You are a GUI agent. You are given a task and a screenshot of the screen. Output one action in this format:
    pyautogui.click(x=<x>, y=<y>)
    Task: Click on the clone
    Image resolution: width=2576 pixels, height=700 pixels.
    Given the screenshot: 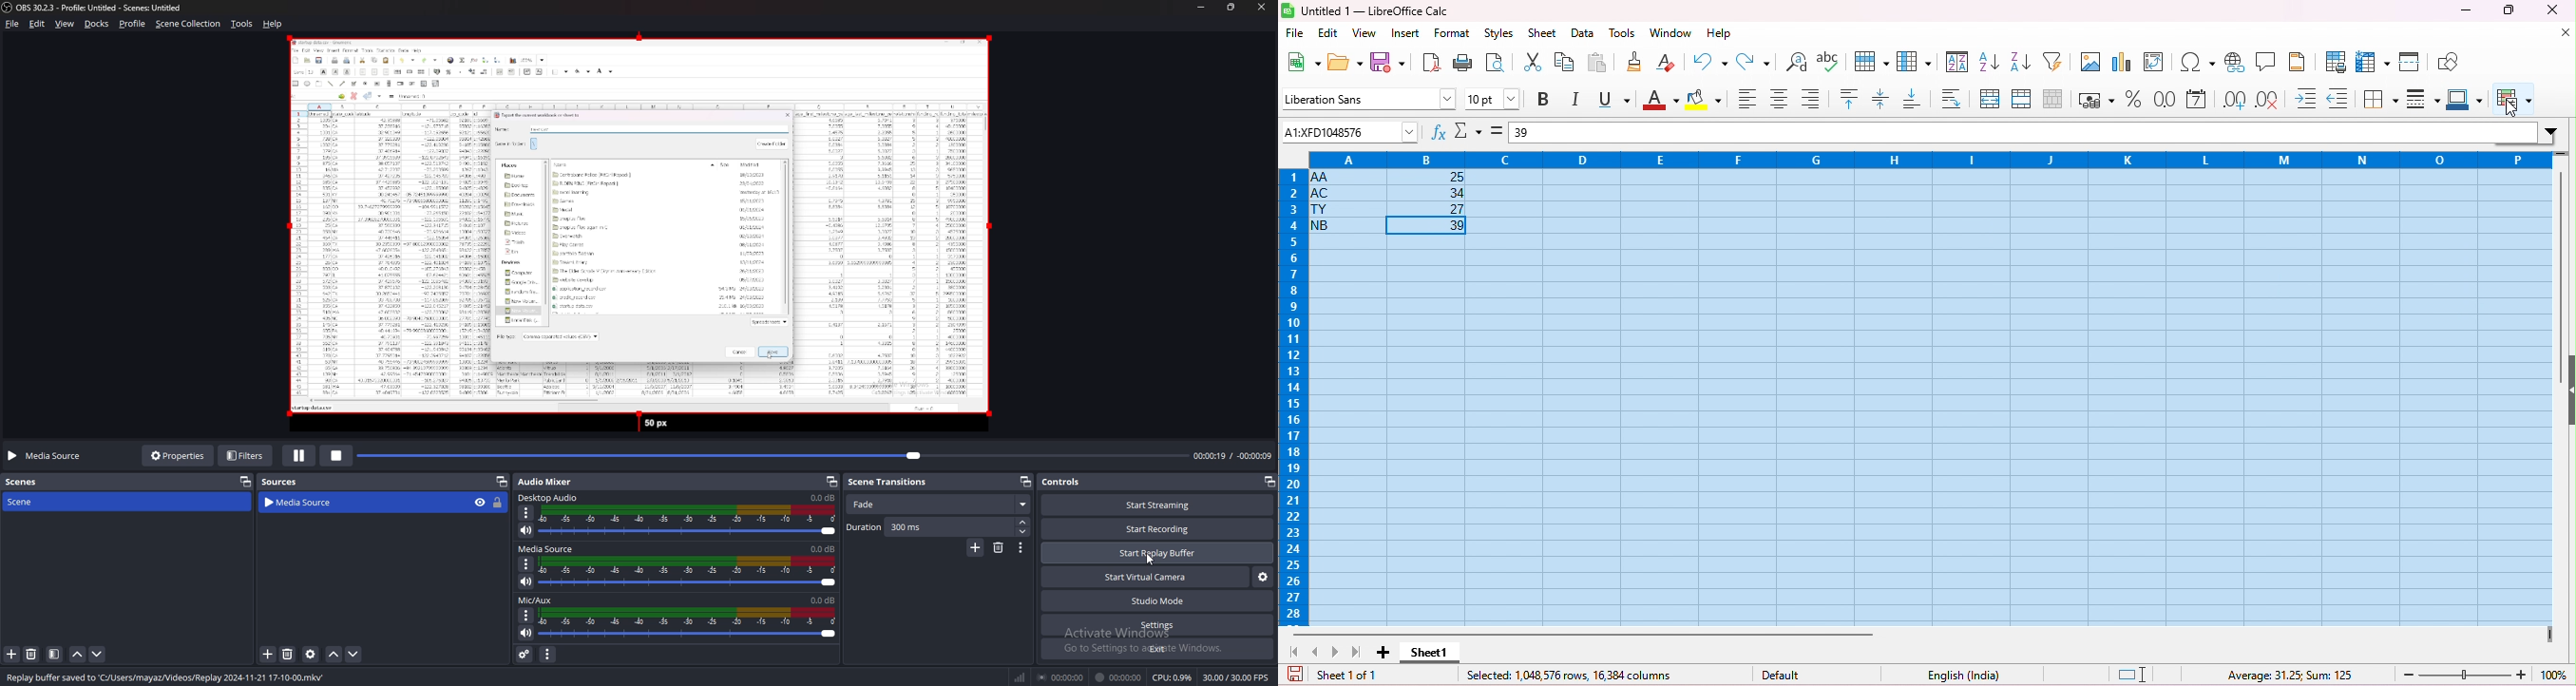 What is the action you would take?
    pyautogui.click(x=1636, y=61)
    